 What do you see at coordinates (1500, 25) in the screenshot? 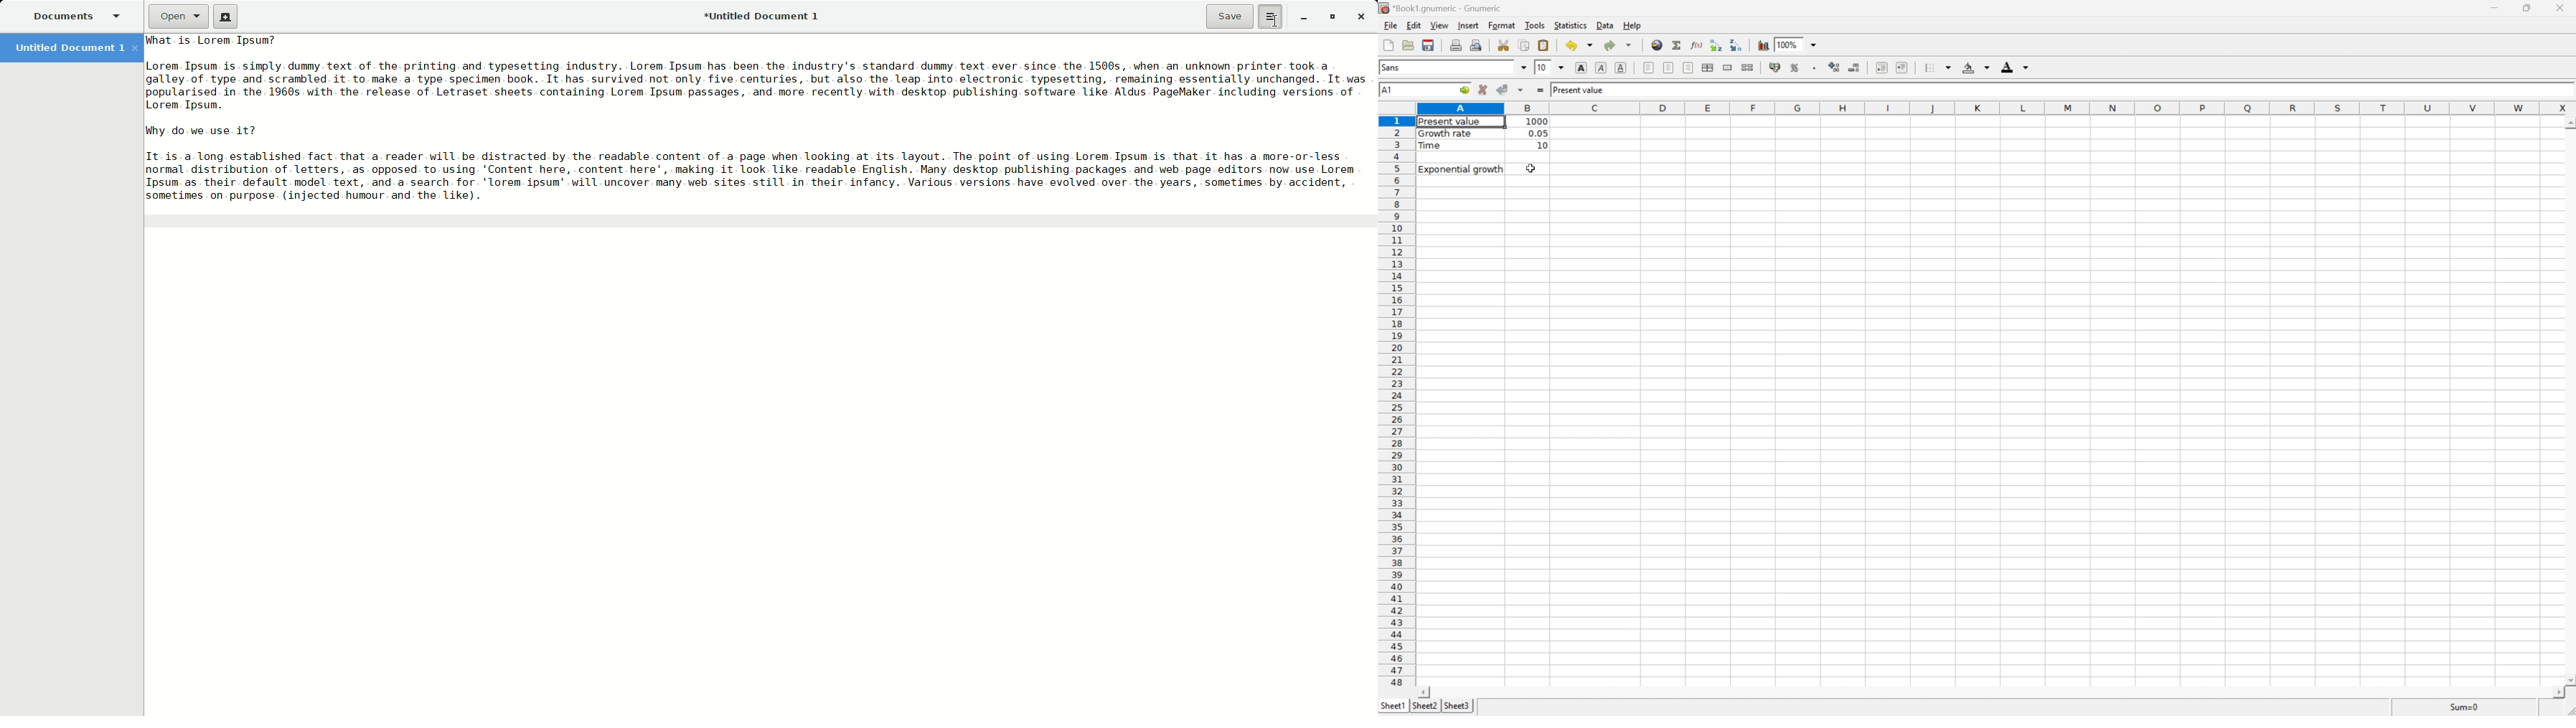
I see `Format` at bounding box center [1500, 25].